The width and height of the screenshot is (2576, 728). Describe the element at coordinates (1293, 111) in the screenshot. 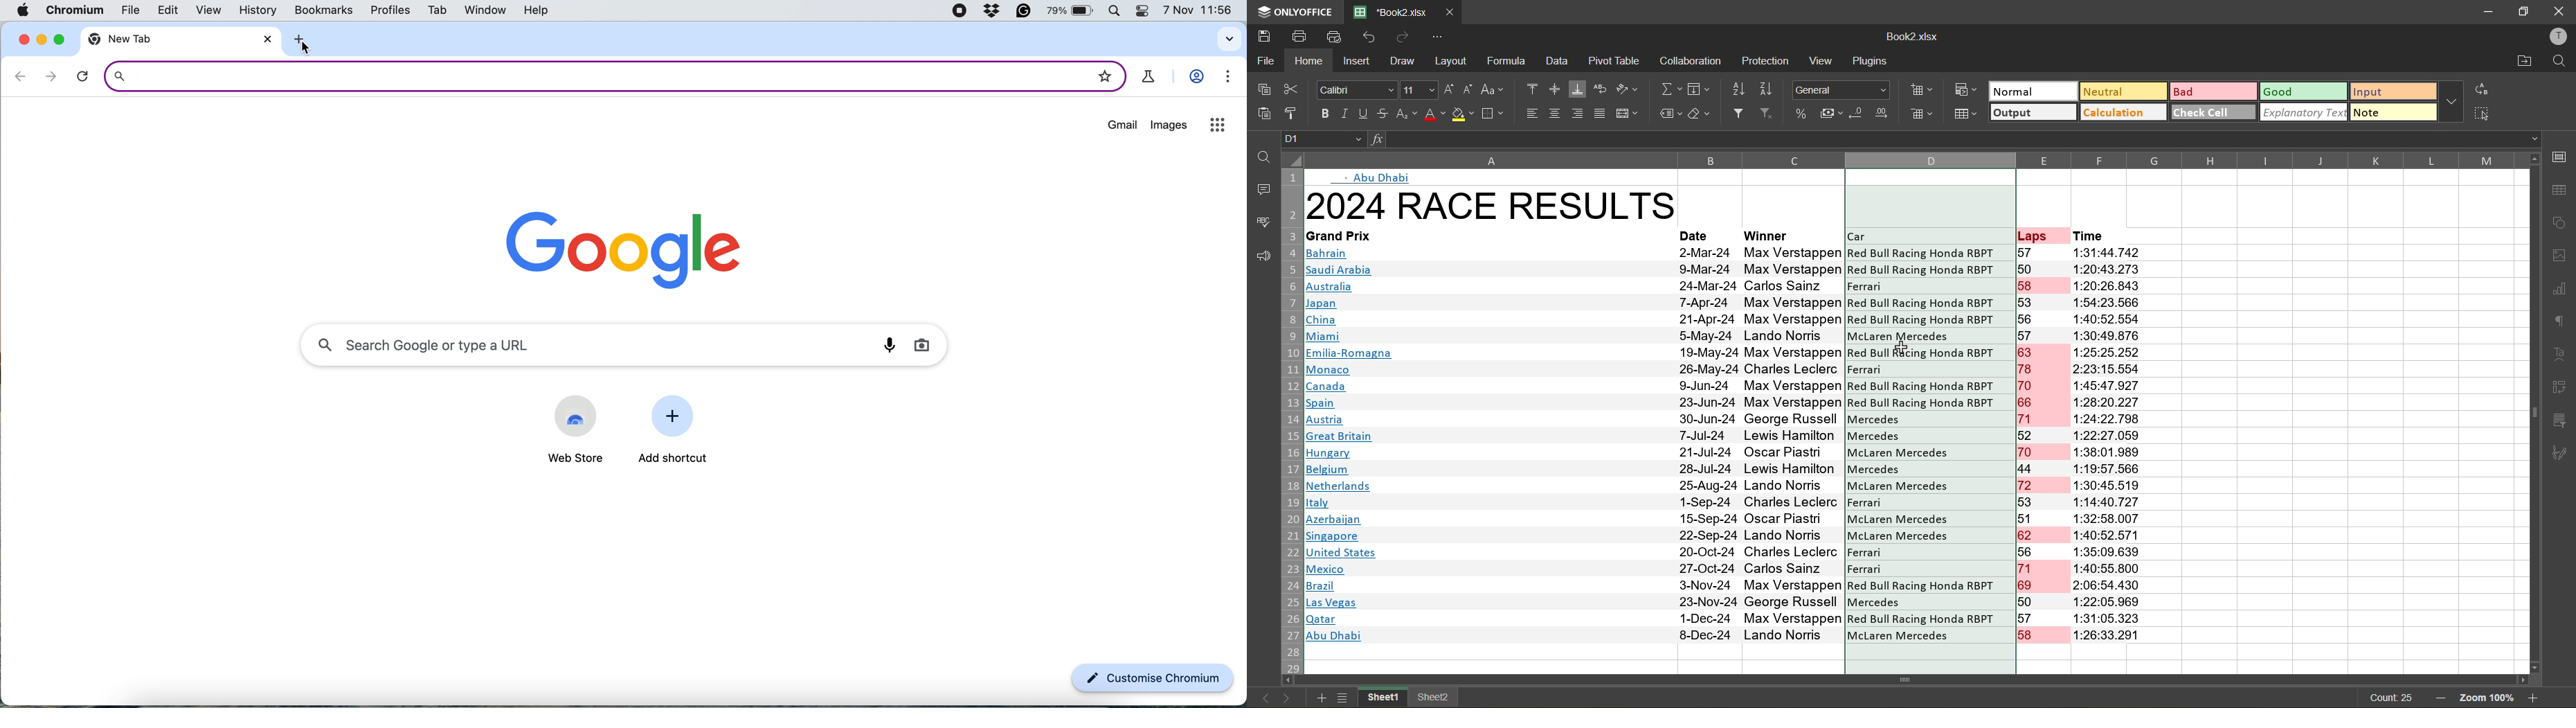

I see `copy style` at that location.